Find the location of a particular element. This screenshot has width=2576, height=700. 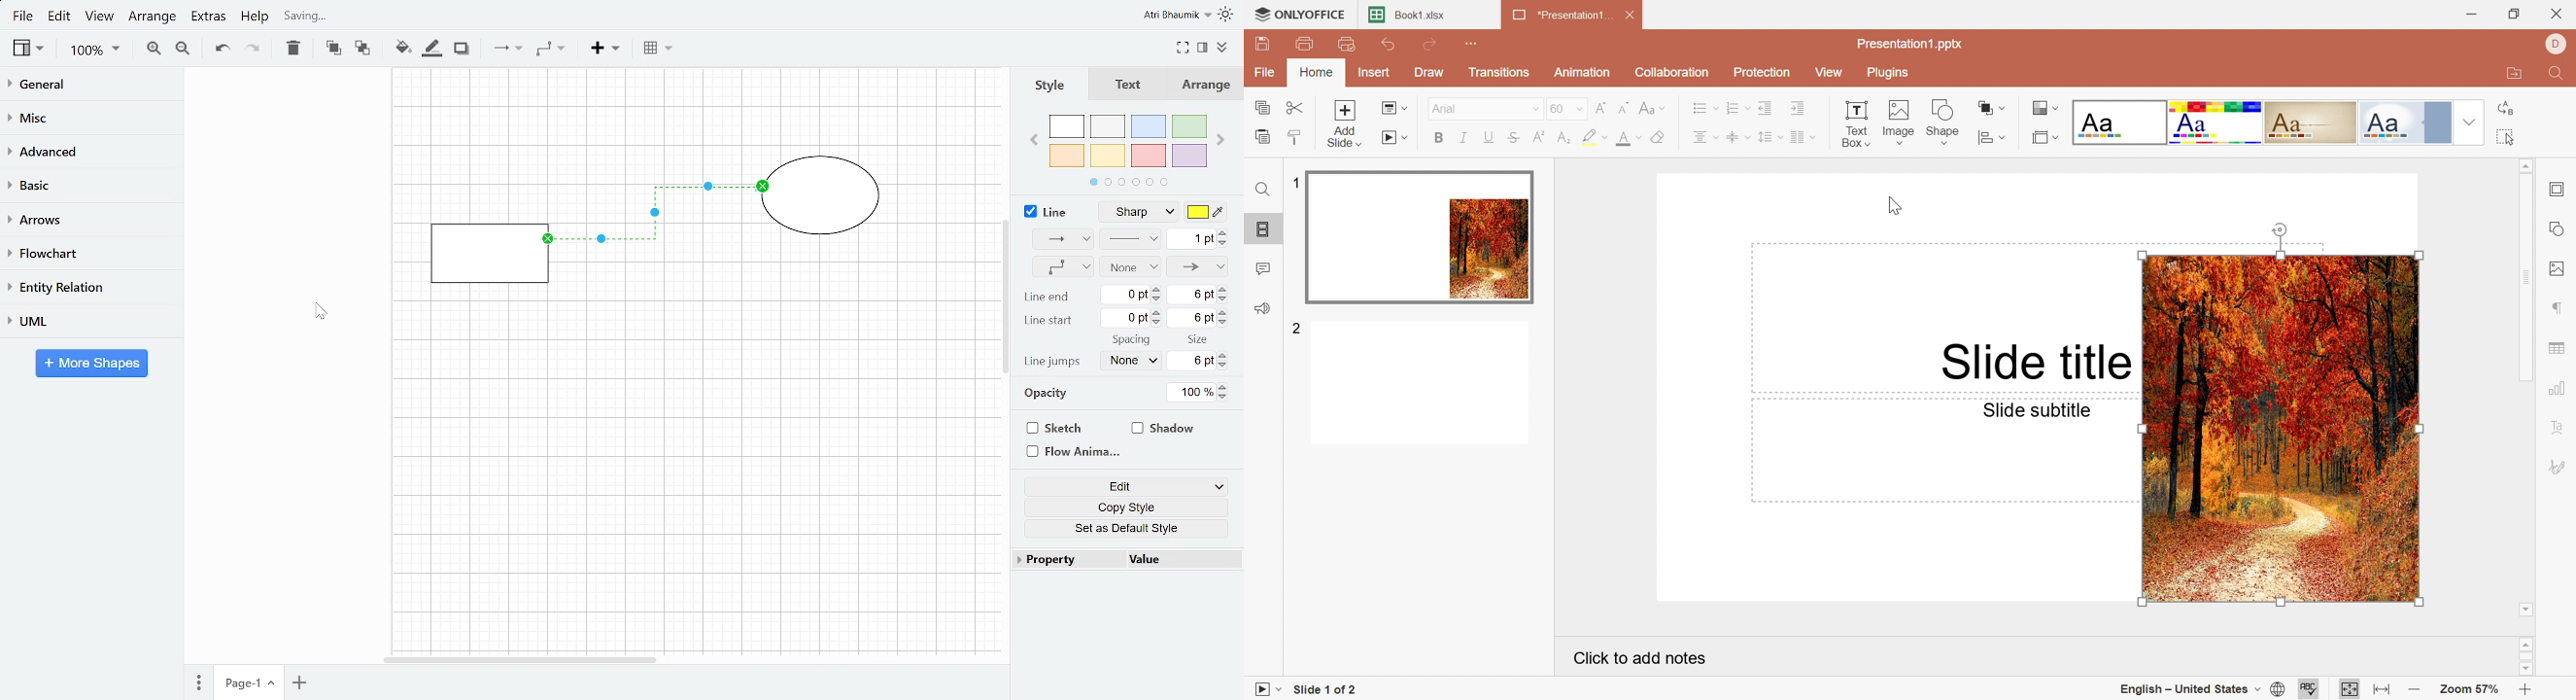

Blank is located at coordinates (2121, 122).